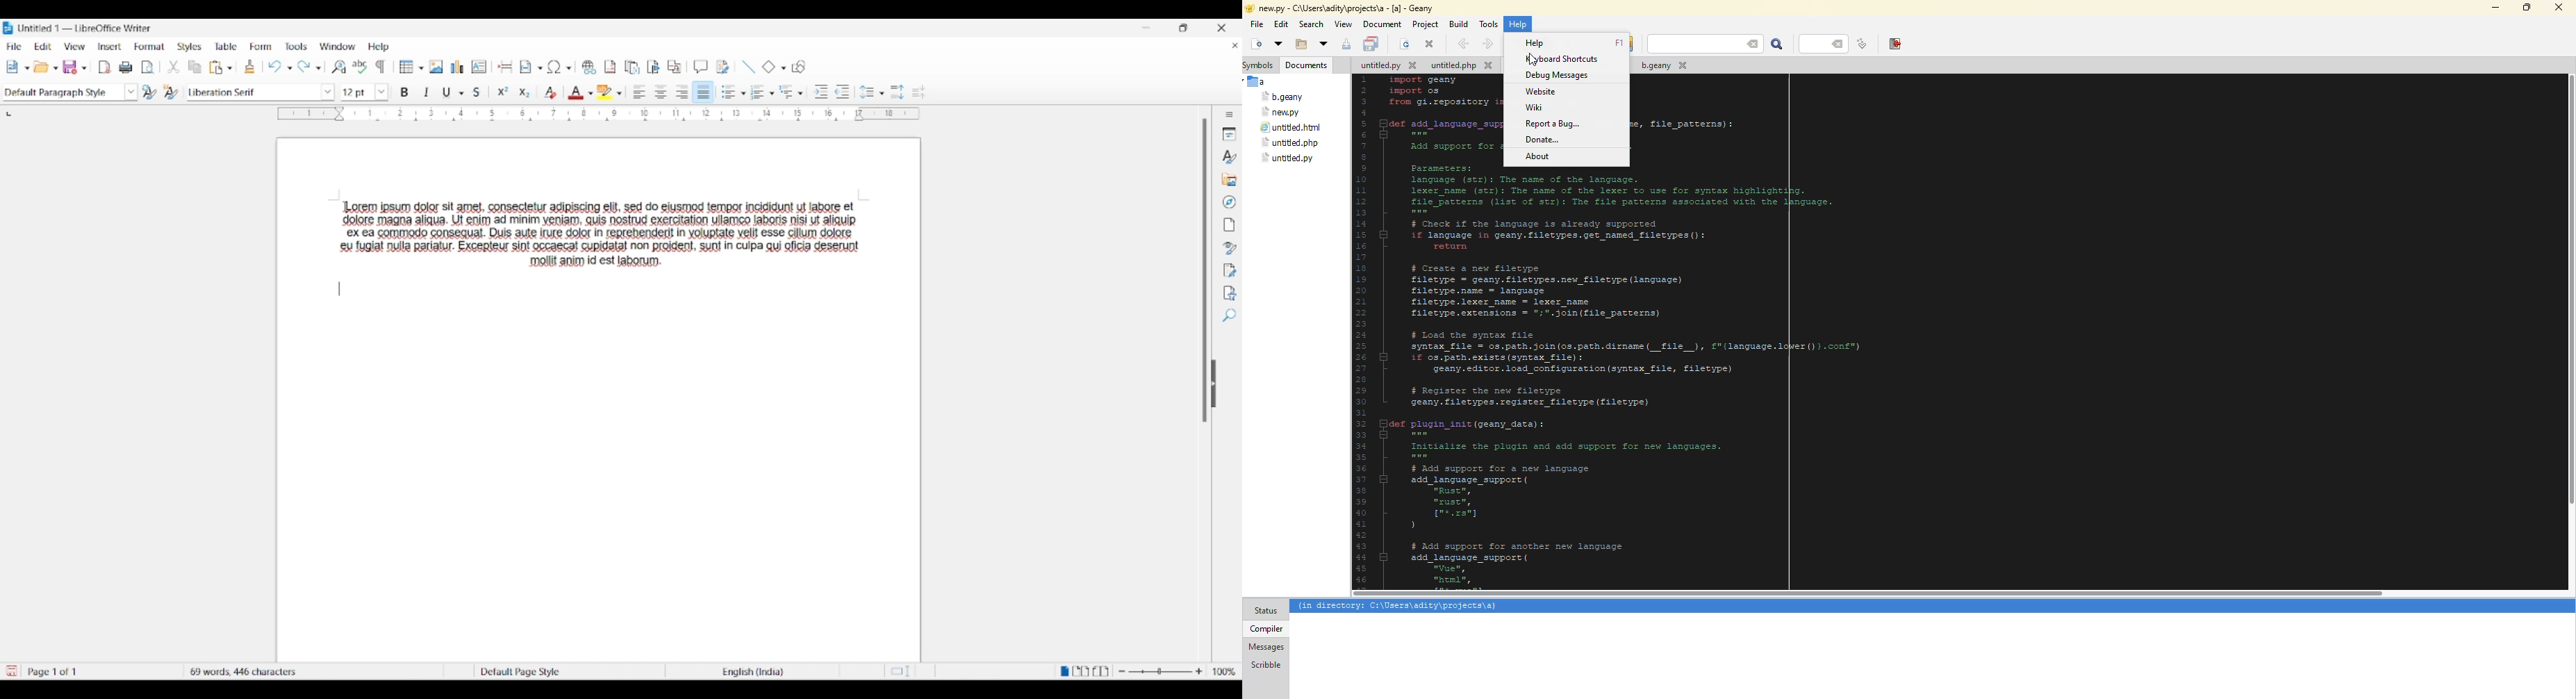 This screenshot has height=700, width=2576. What do you see at coordinates (1231, 315) in the screenshot?
I see `Find` at bounding box center [1231, 315].